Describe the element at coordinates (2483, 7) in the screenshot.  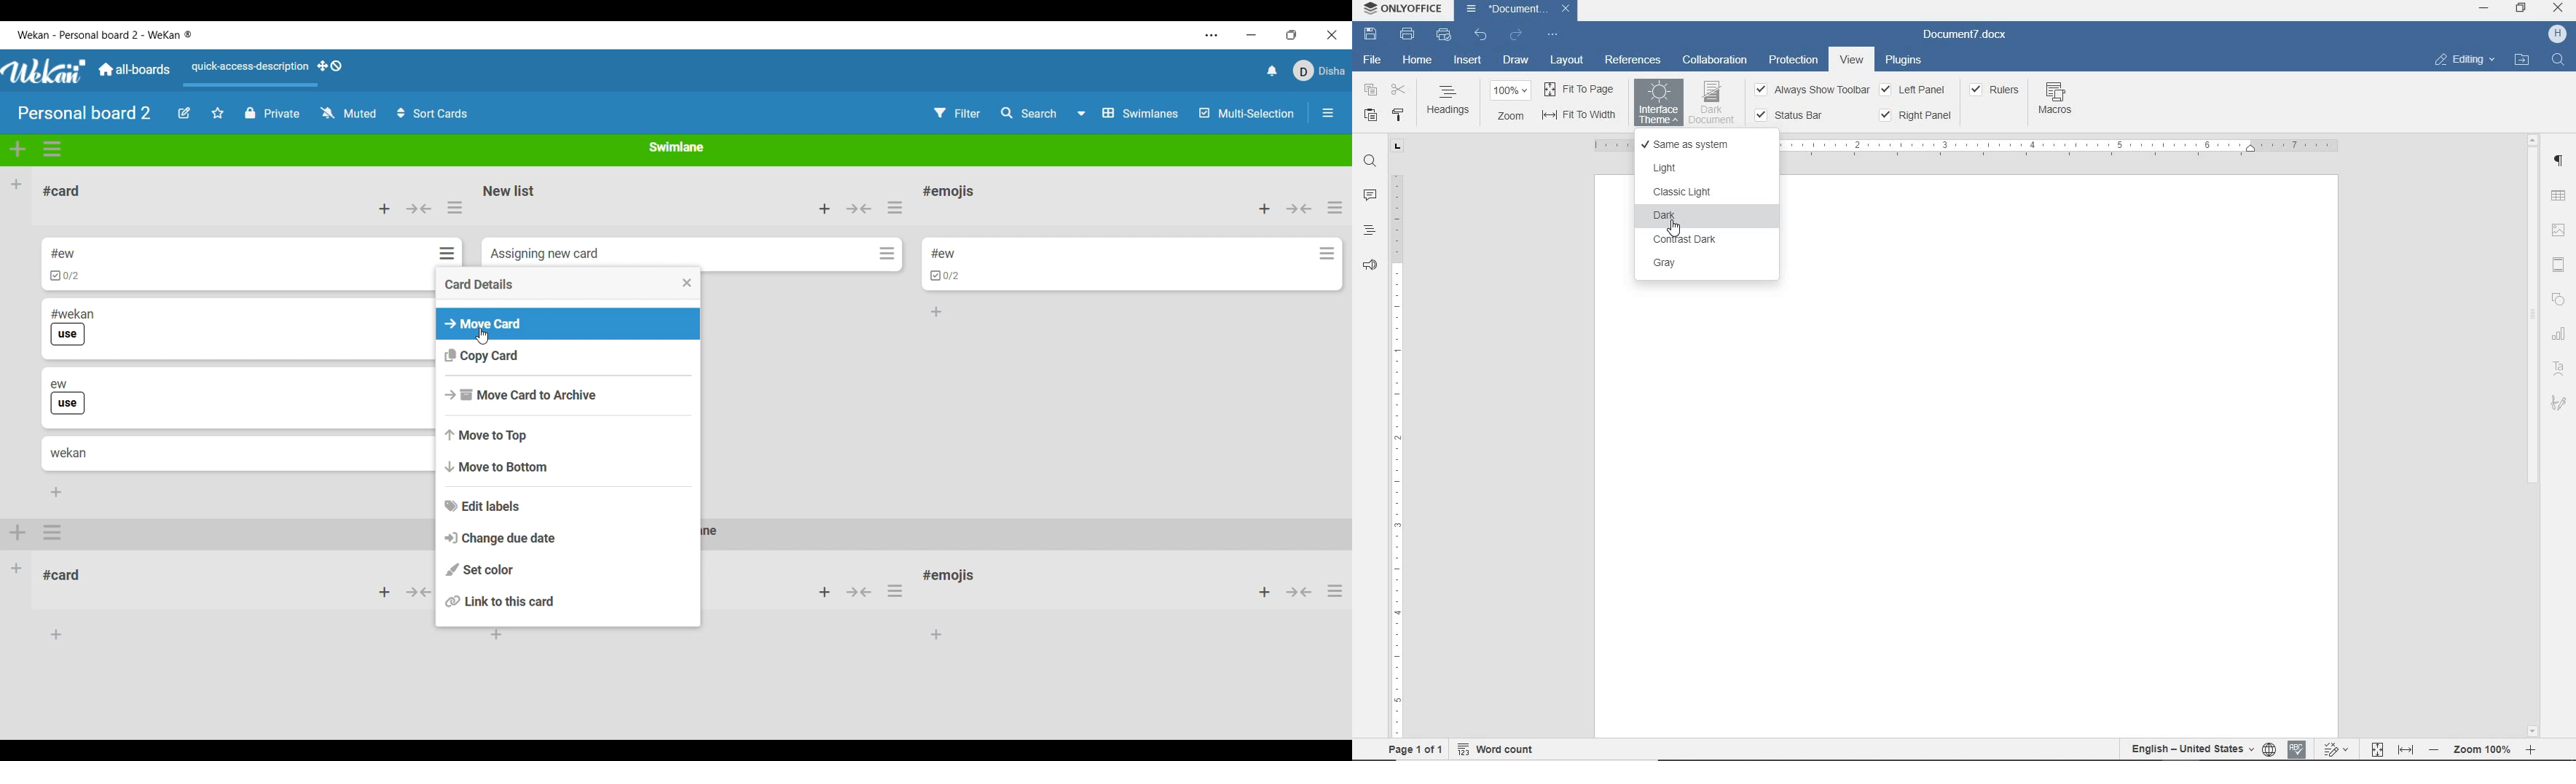
I see `MINIMIZE` at that location.